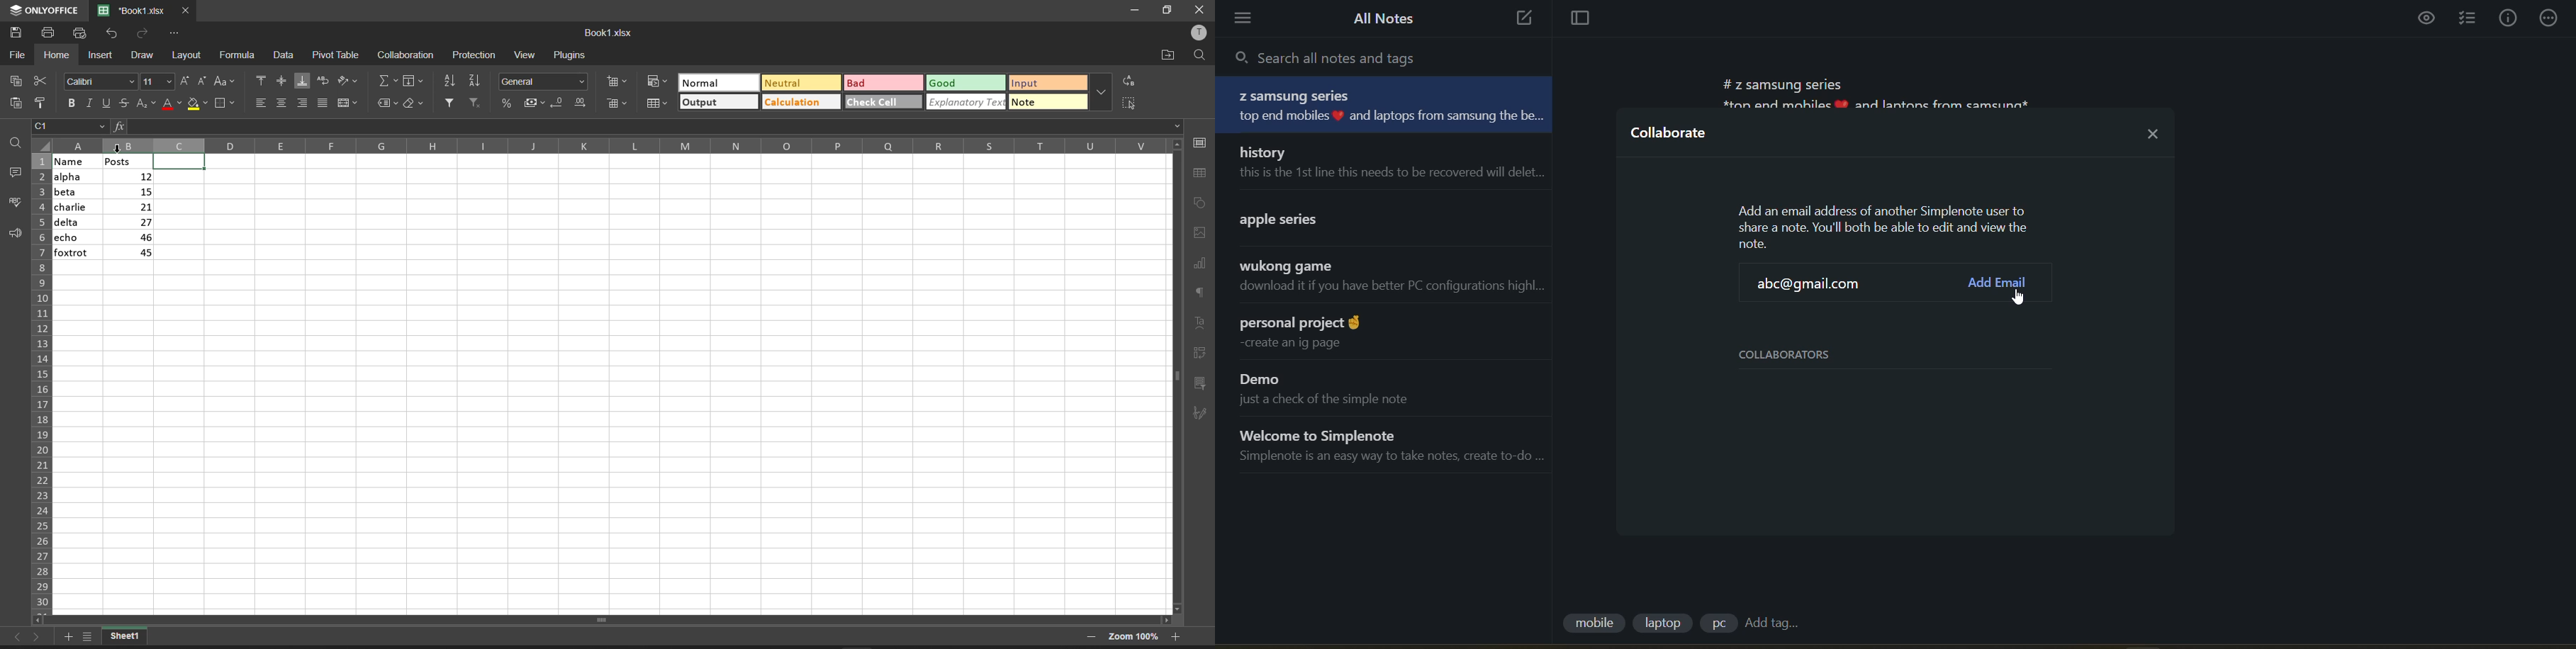 The height and width of the screenshot is (672, 2576). I want to click on note, so click(1027, 102).